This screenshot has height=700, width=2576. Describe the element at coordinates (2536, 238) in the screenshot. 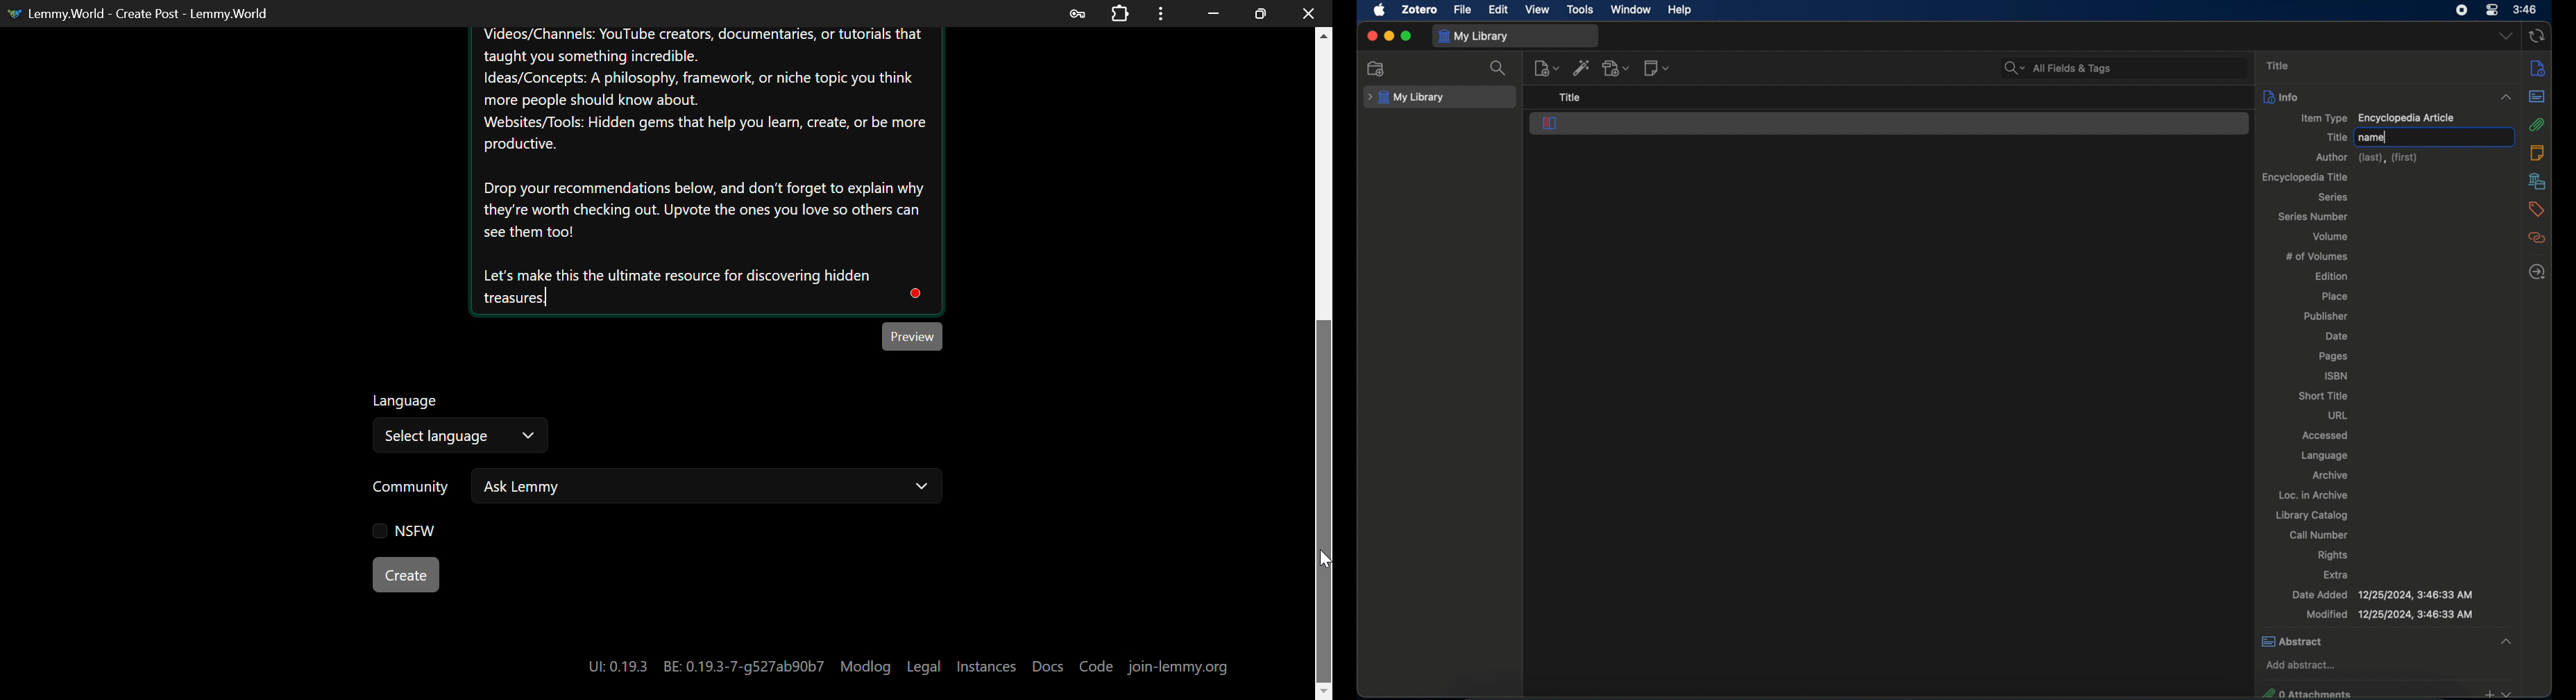

I see `related` at that location.